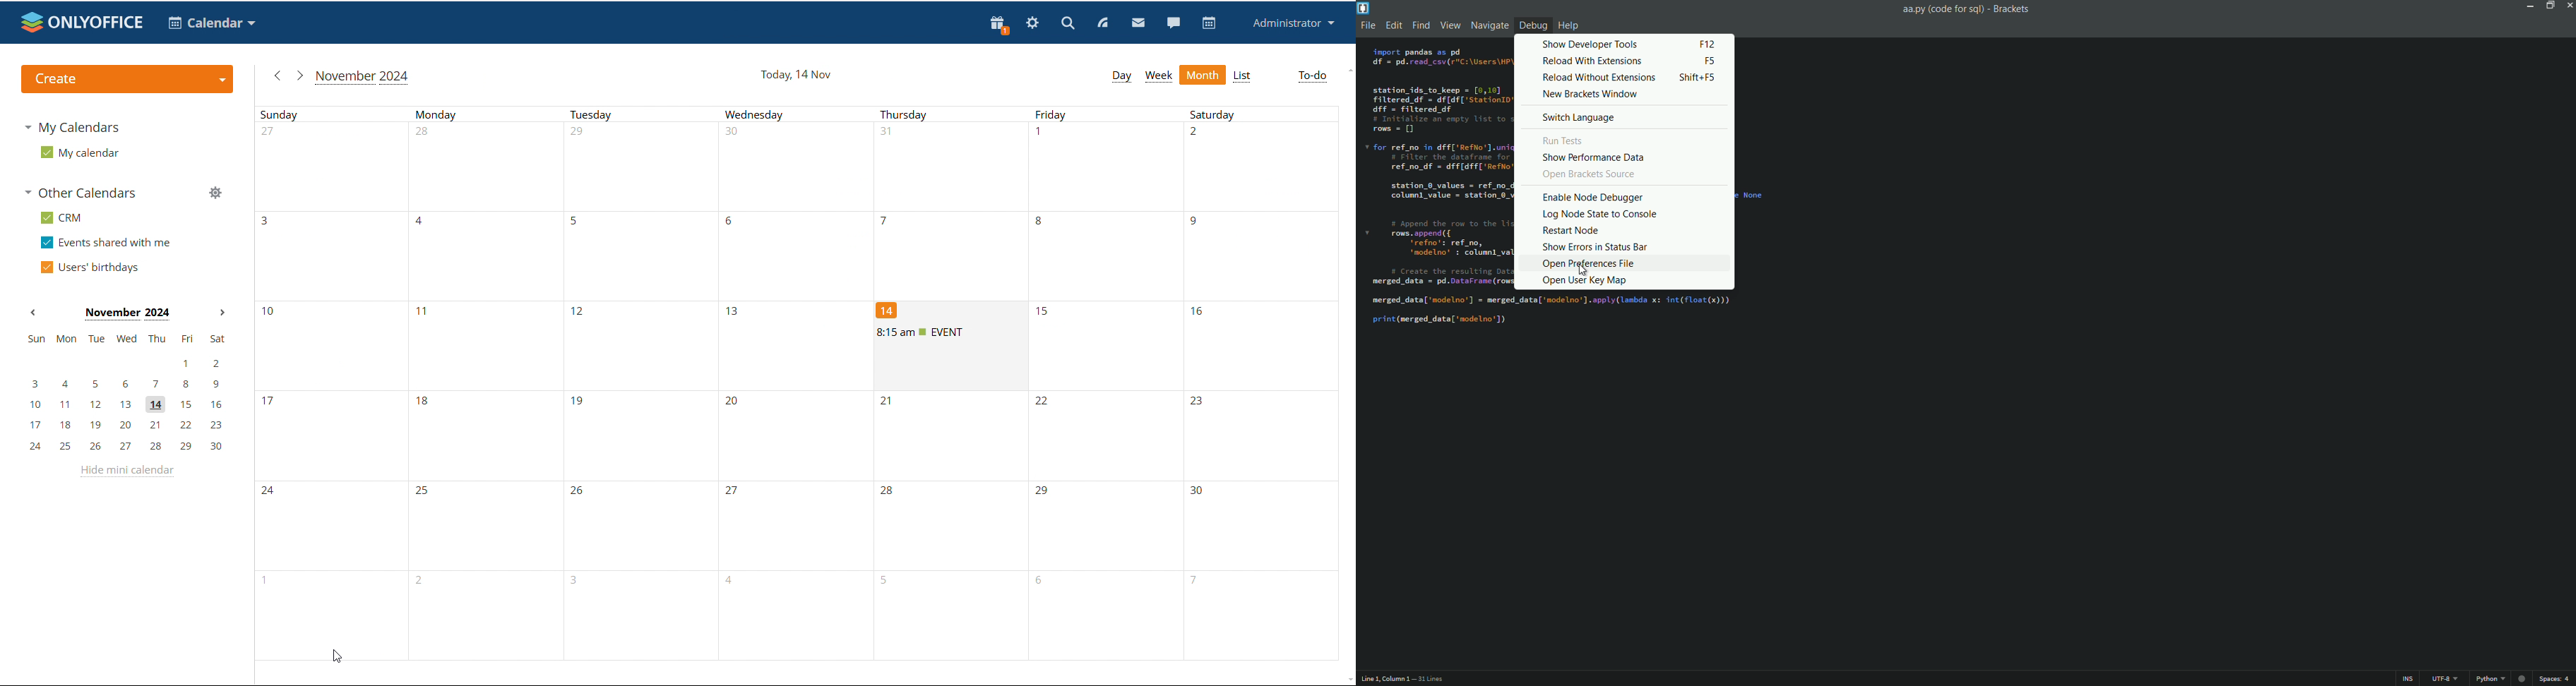 The height and width of the screenshot is (700, 2576). Describe the element at coordinates (1068, 22) in the screenshot. I see `search` at that location.